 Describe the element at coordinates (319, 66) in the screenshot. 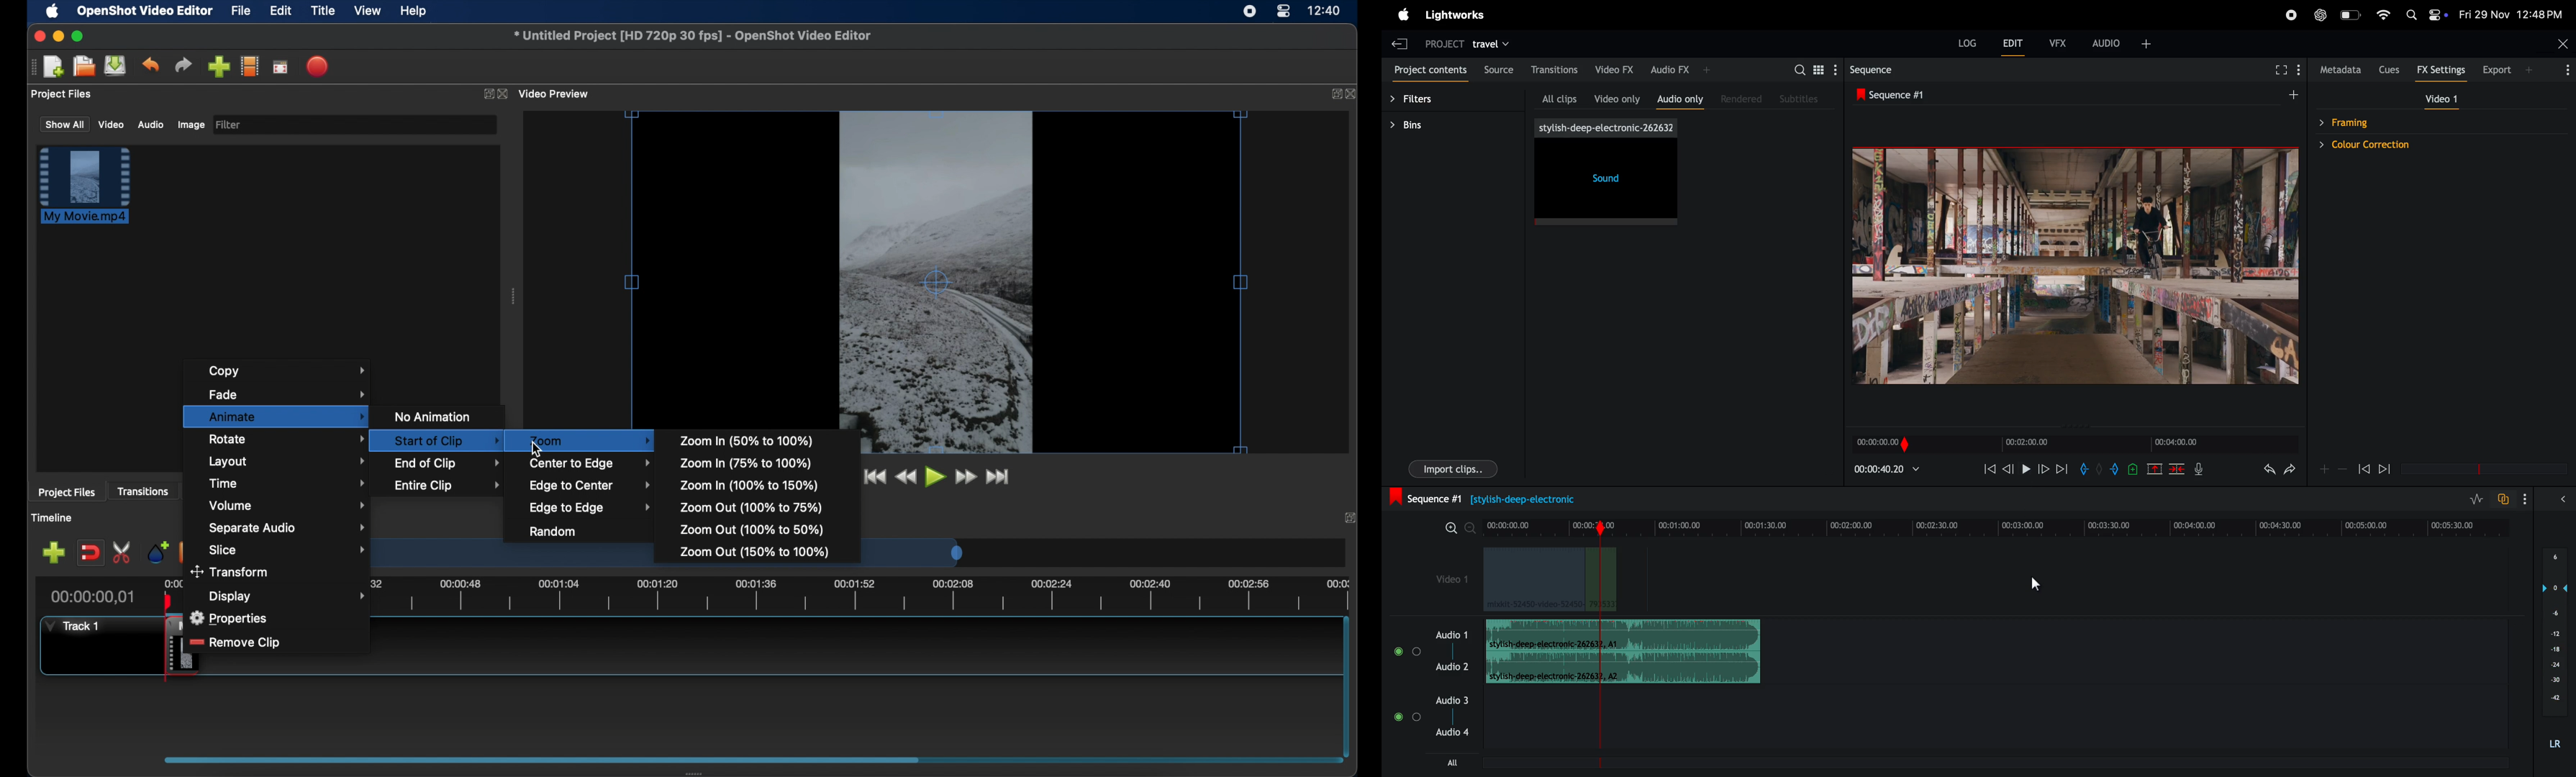

I see `export video` at that location.